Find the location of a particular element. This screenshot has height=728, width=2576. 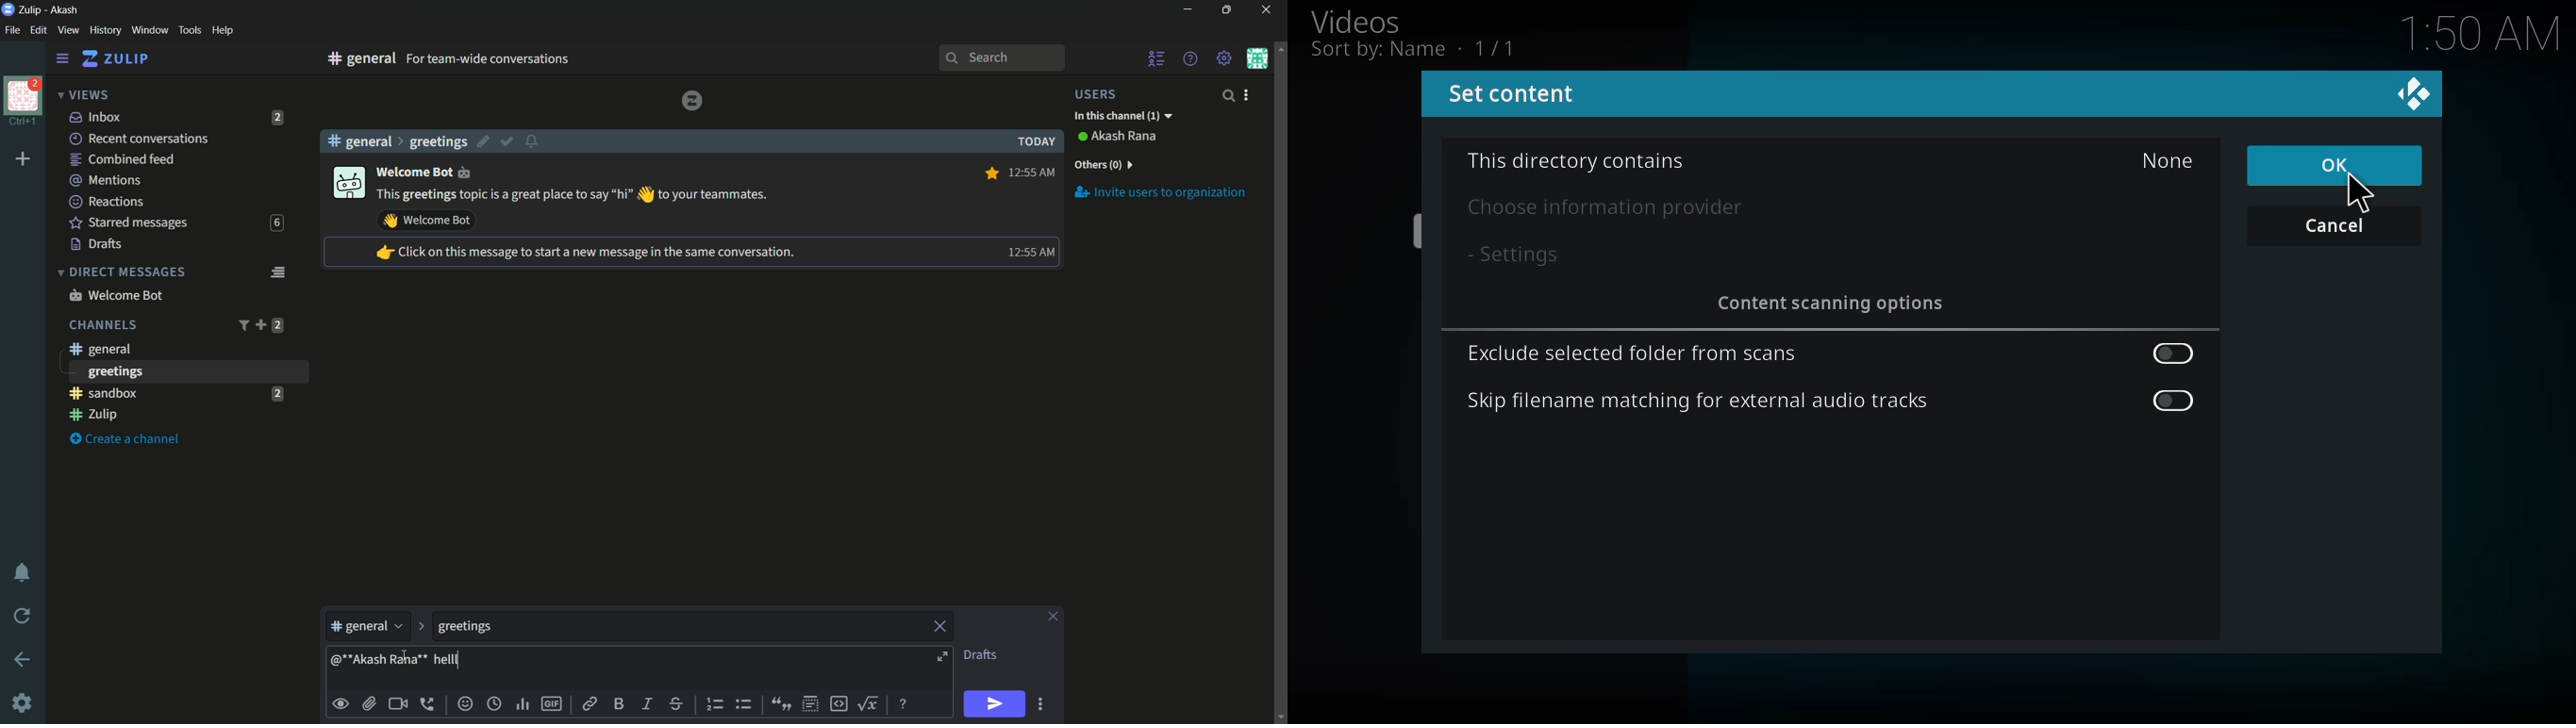

send options is located at coordinates (1040, 705).